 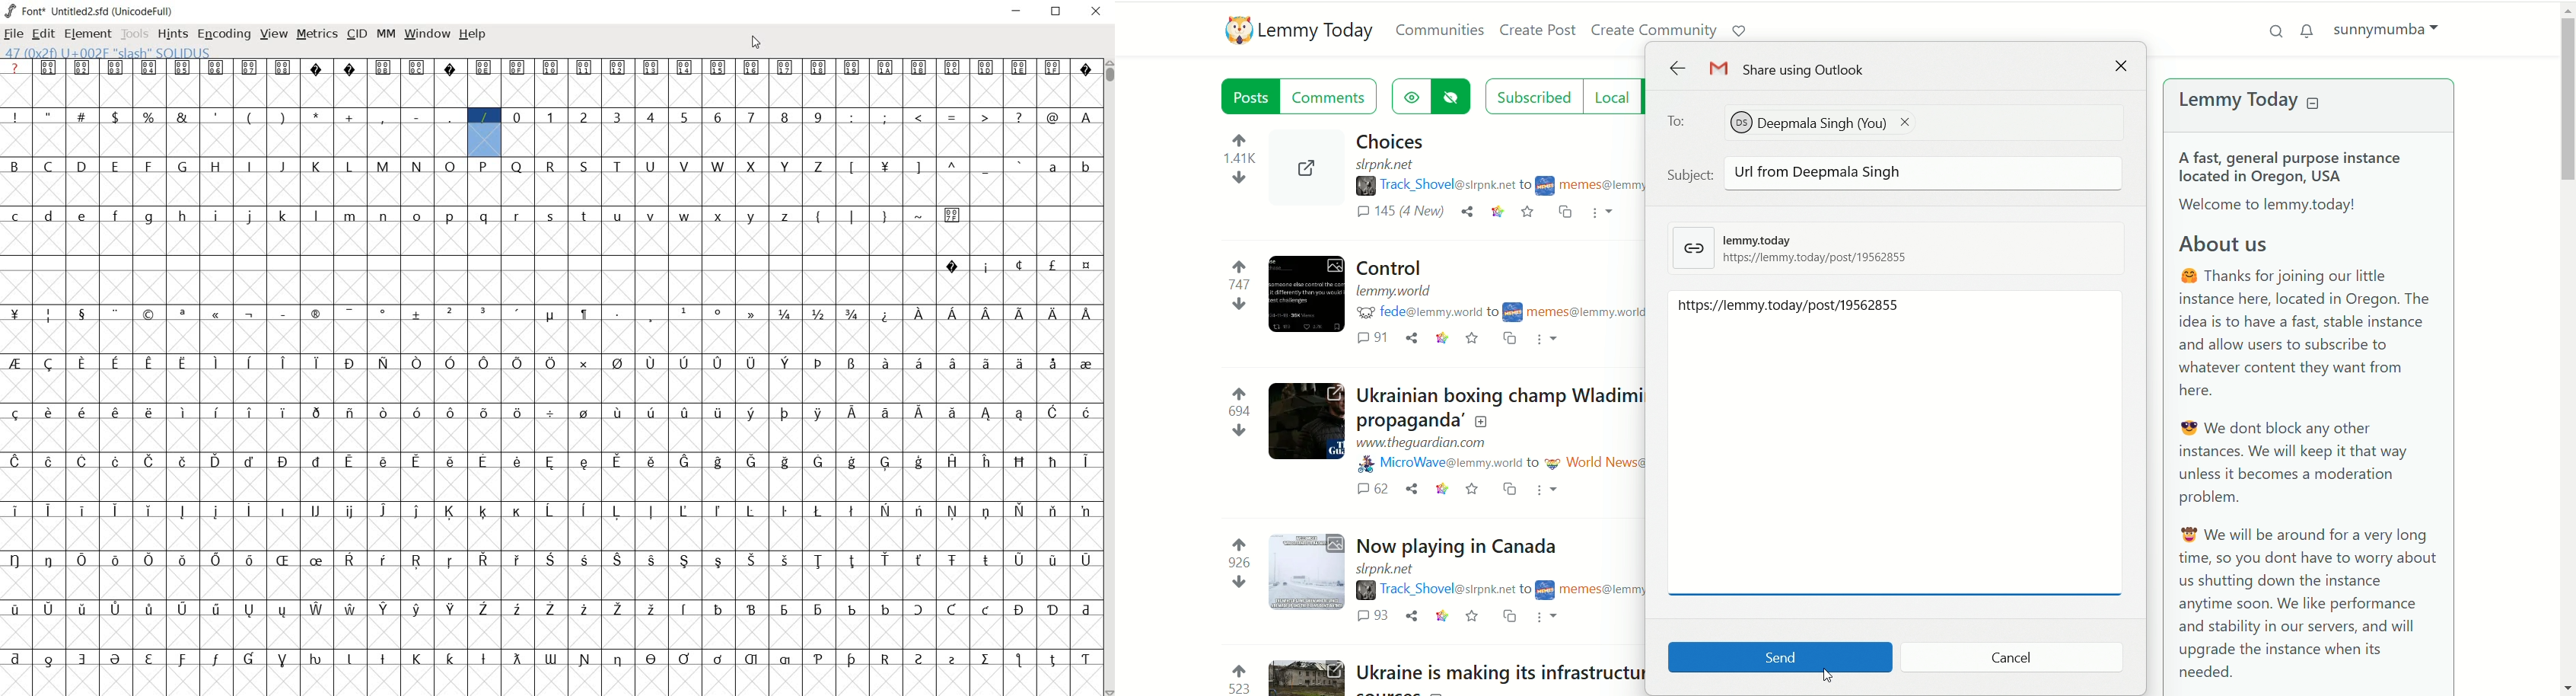 I want to click on cross post, so click(x=1563, y=214).